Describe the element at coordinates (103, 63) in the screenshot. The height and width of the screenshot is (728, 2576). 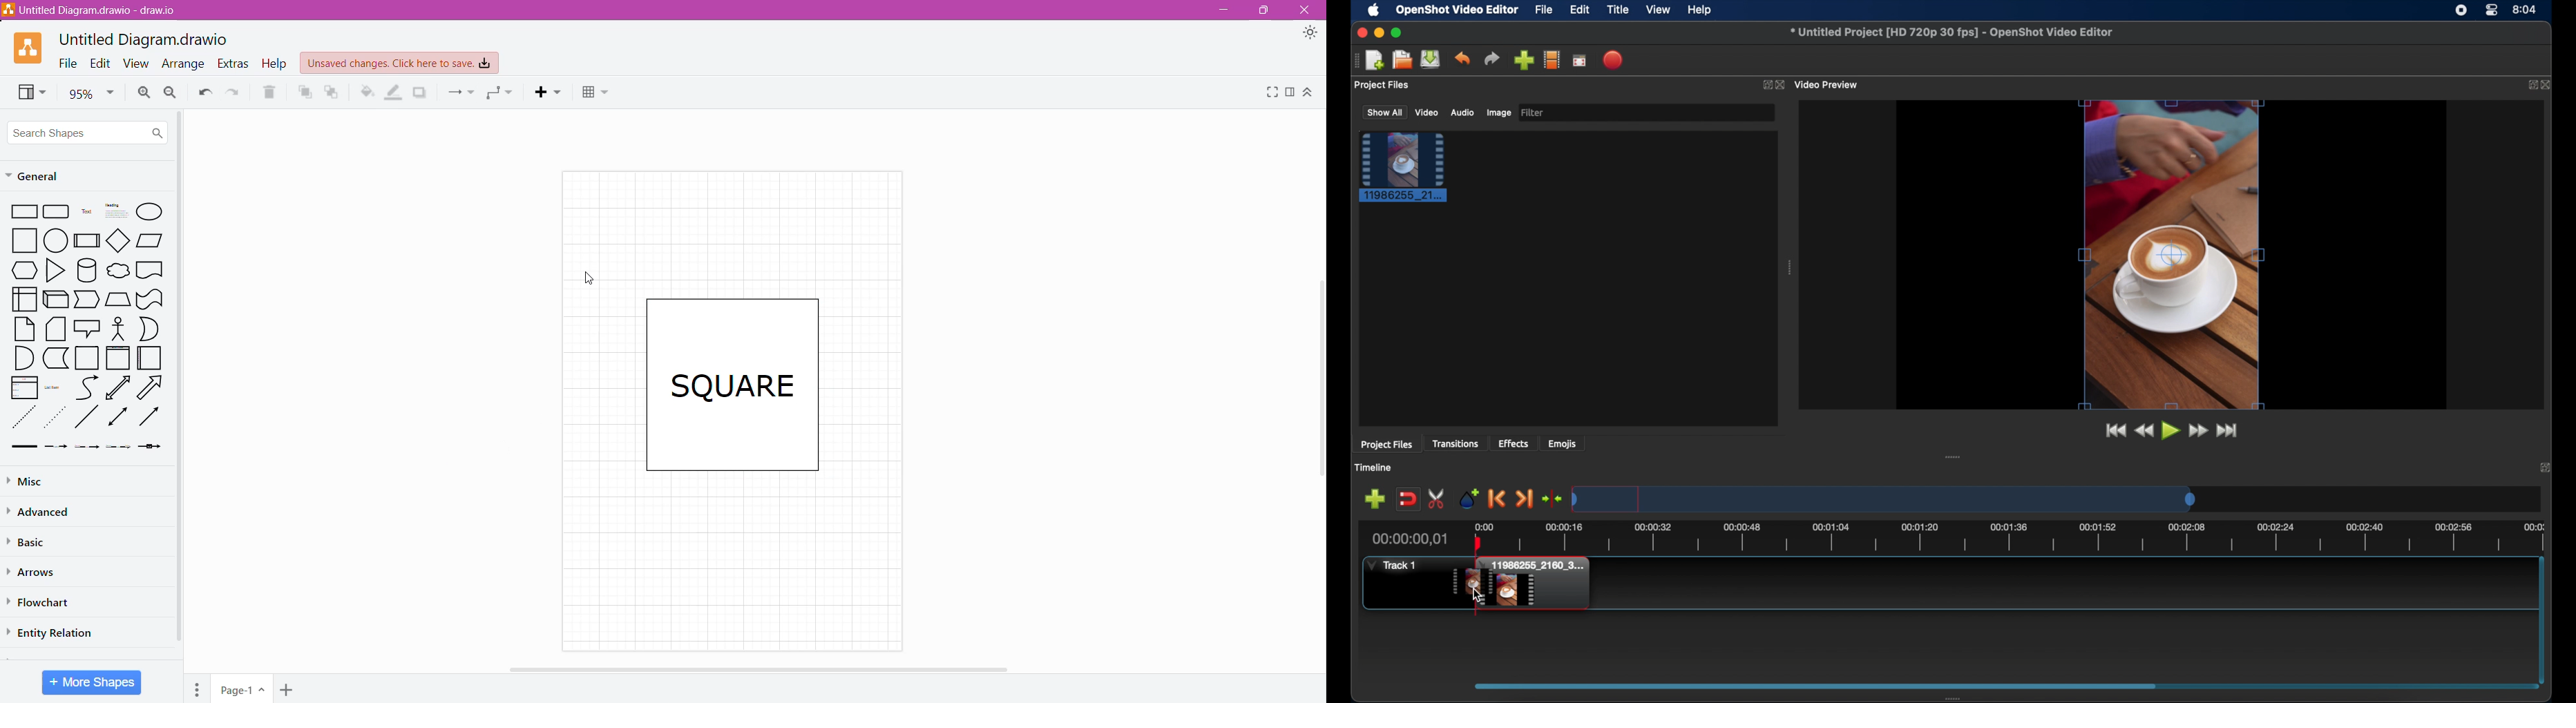
I see `Edit` at that location.